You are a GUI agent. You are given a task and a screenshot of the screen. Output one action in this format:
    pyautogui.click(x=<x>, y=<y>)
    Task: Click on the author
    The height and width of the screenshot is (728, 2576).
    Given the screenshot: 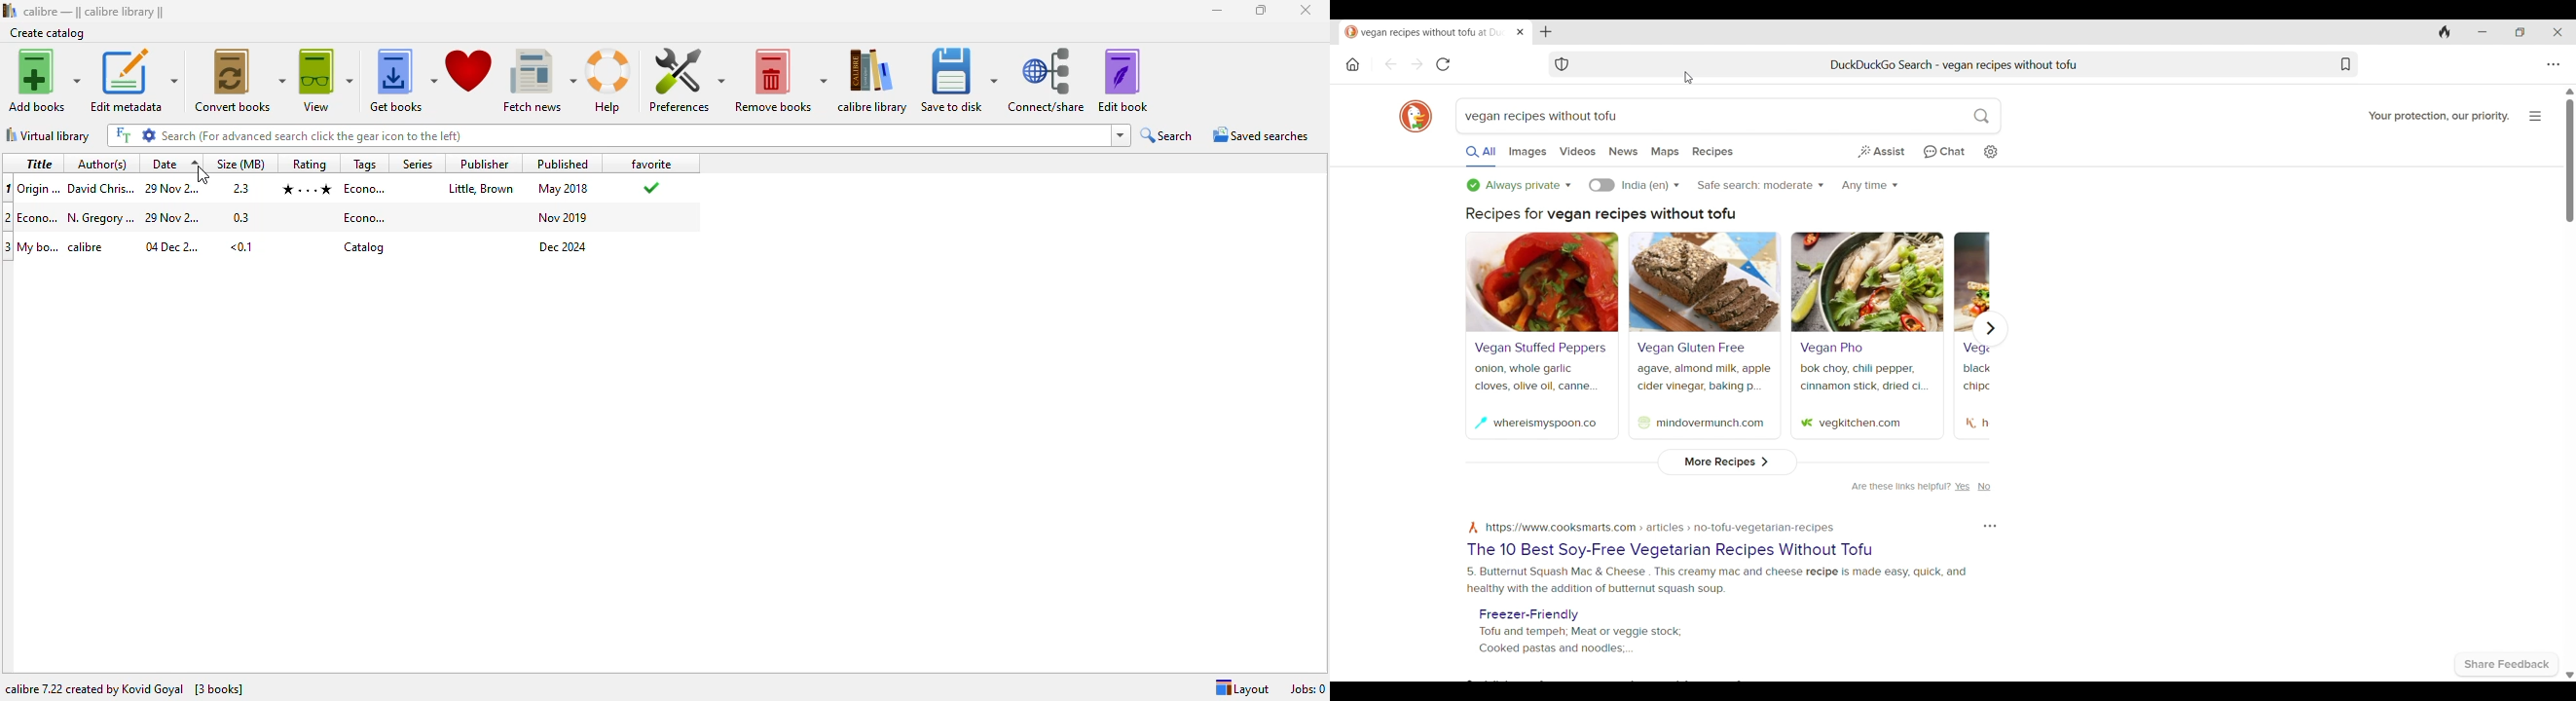 What is the action you would take?
    pyautogui.click(x=100, y=217)
    